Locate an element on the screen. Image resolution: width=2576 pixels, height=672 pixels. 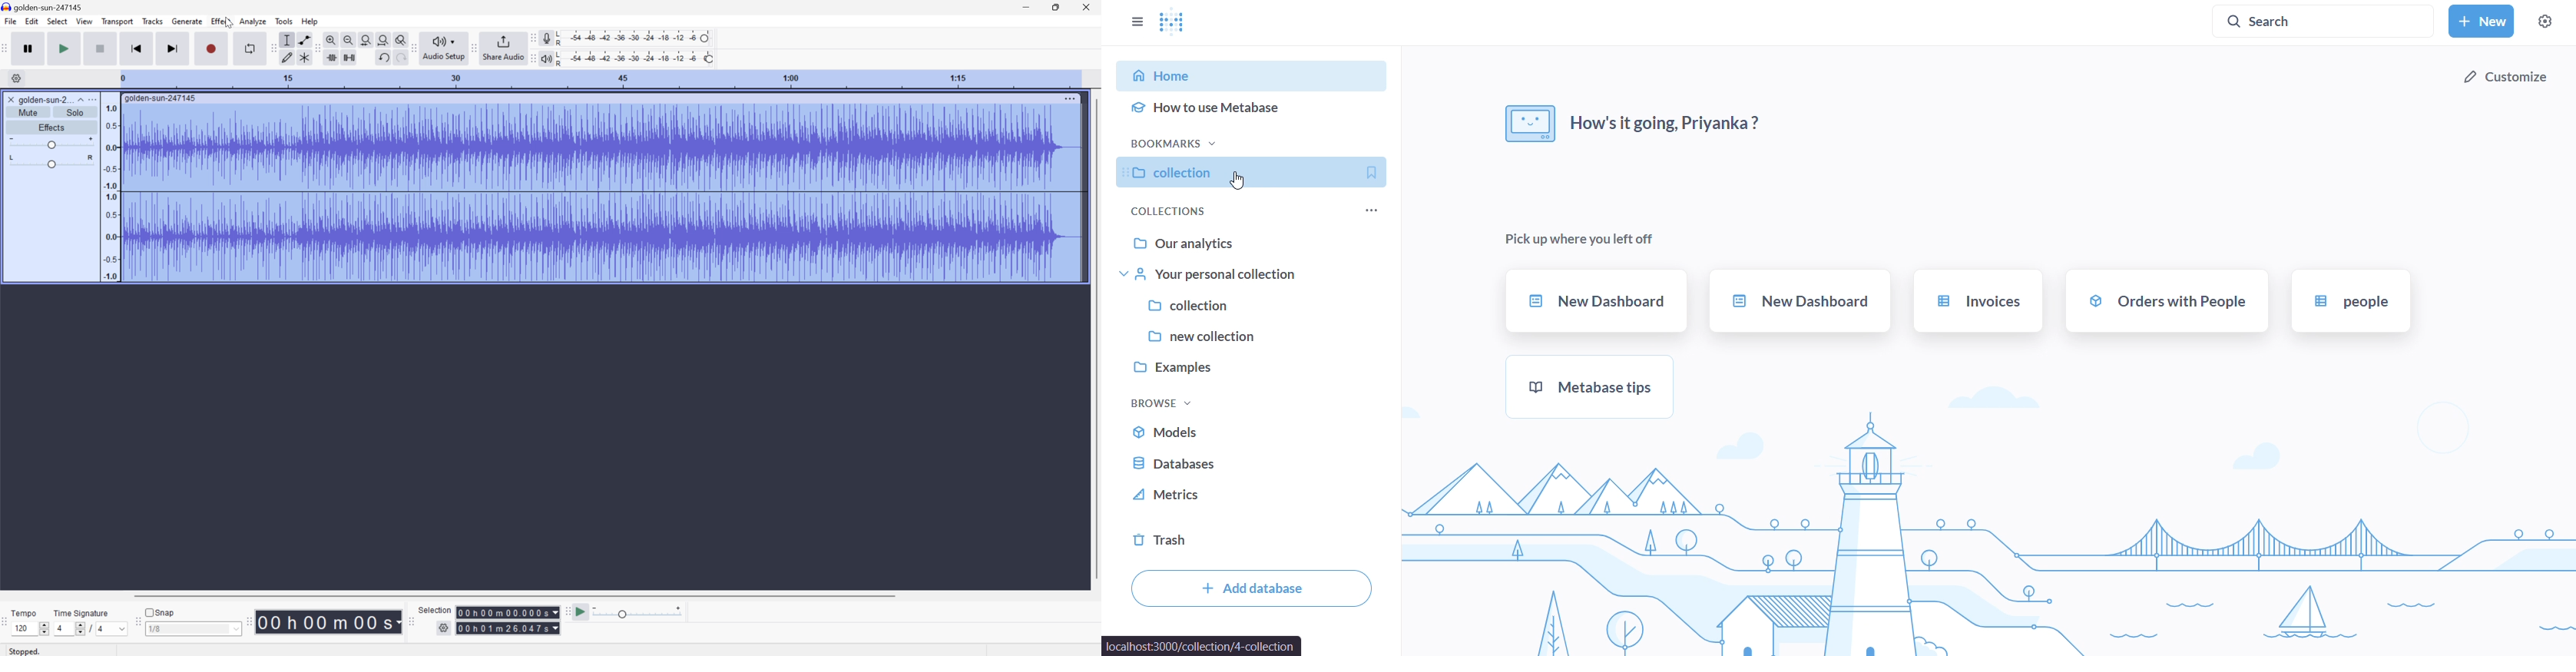
Scroll Bar is located at coordinates (1095, 339).